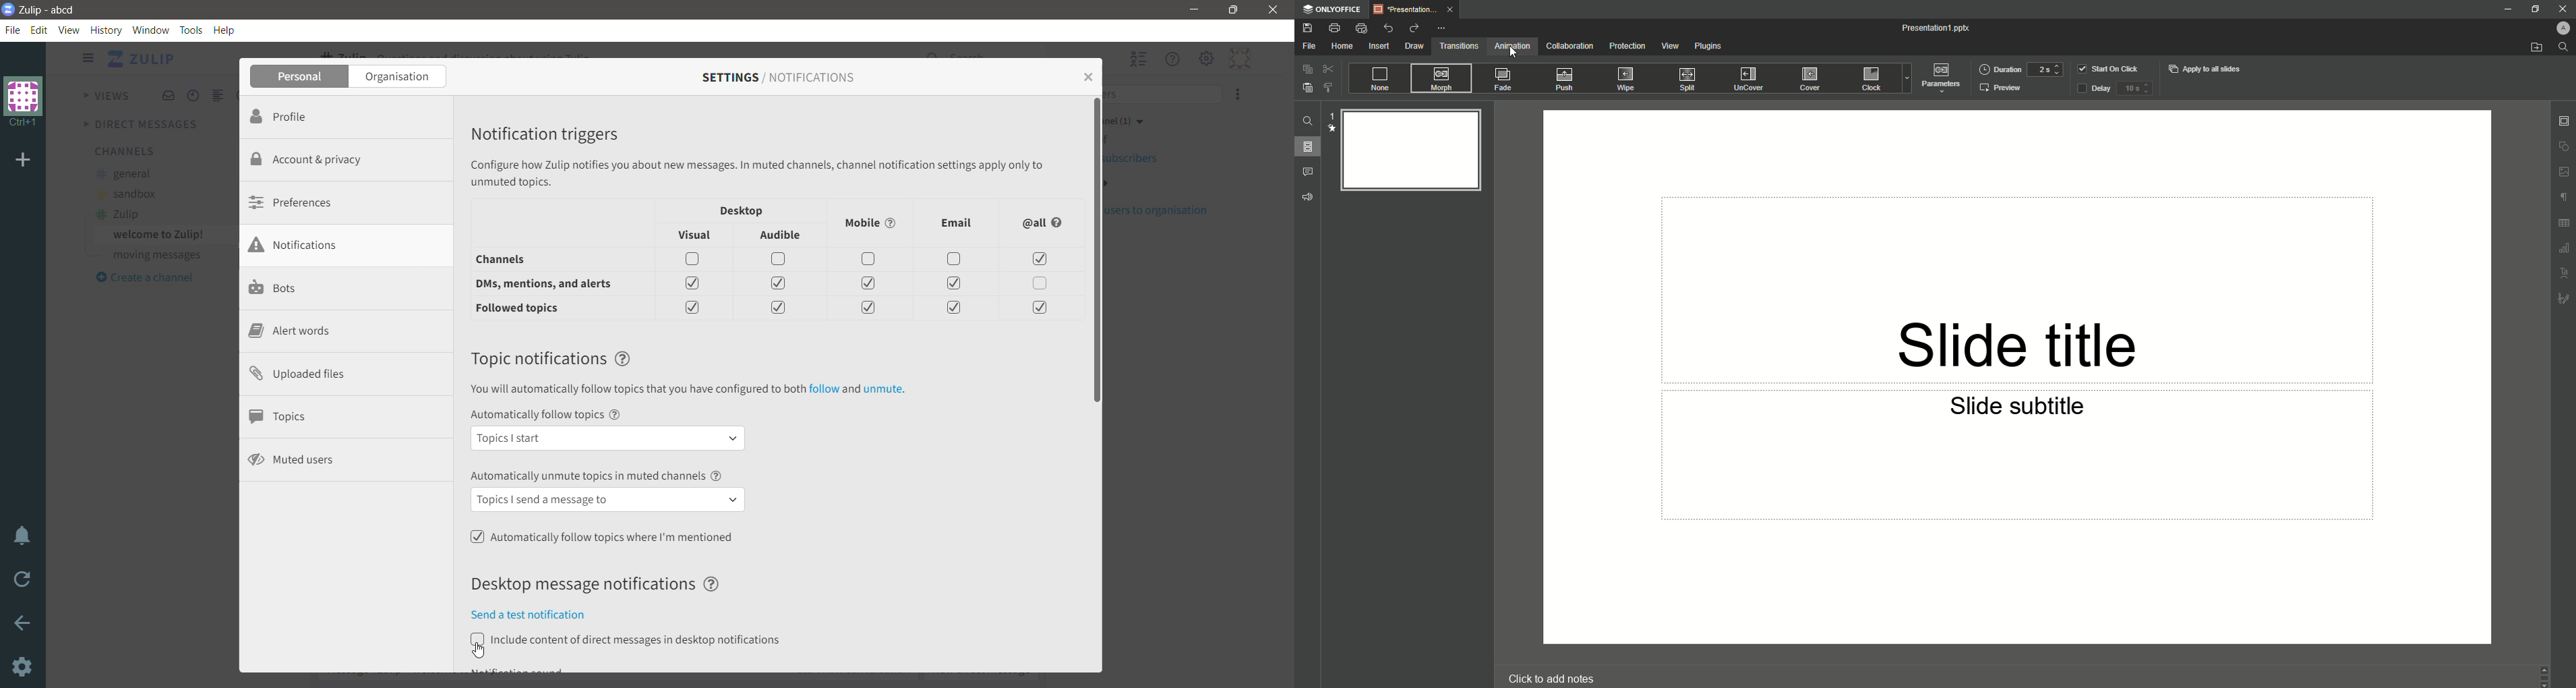  I want to click on Alert words, so click(289, 333).